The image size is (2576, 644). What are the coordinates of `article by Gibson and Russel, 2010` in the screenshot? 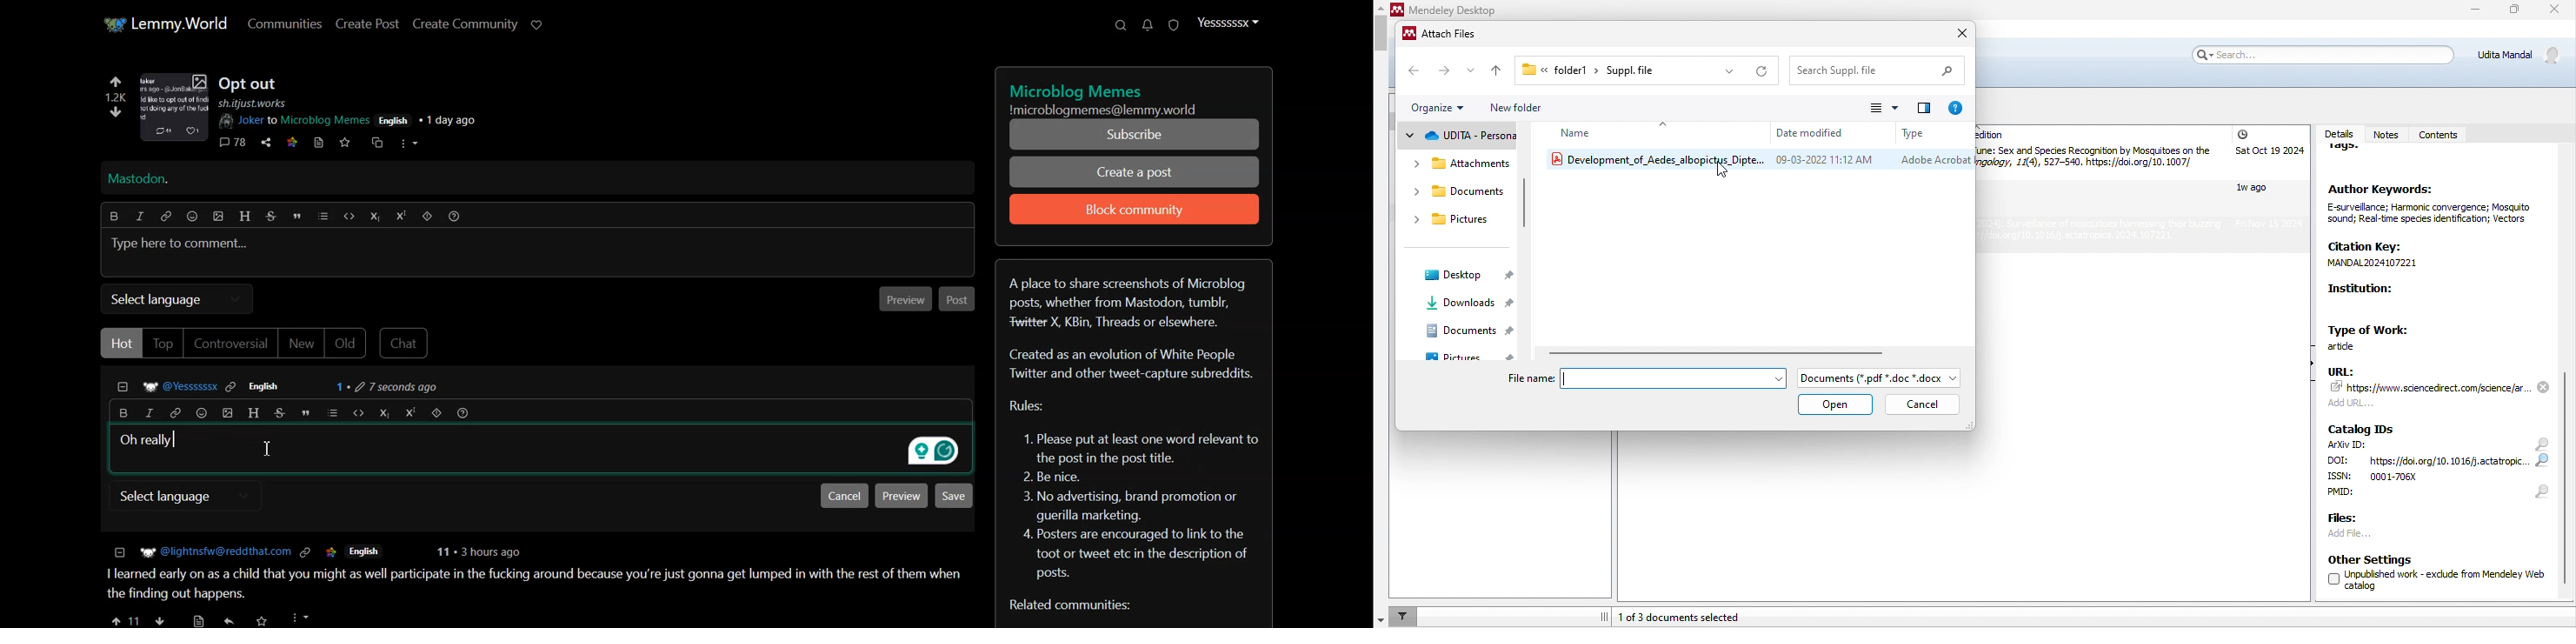 It's located at (2094, 161).